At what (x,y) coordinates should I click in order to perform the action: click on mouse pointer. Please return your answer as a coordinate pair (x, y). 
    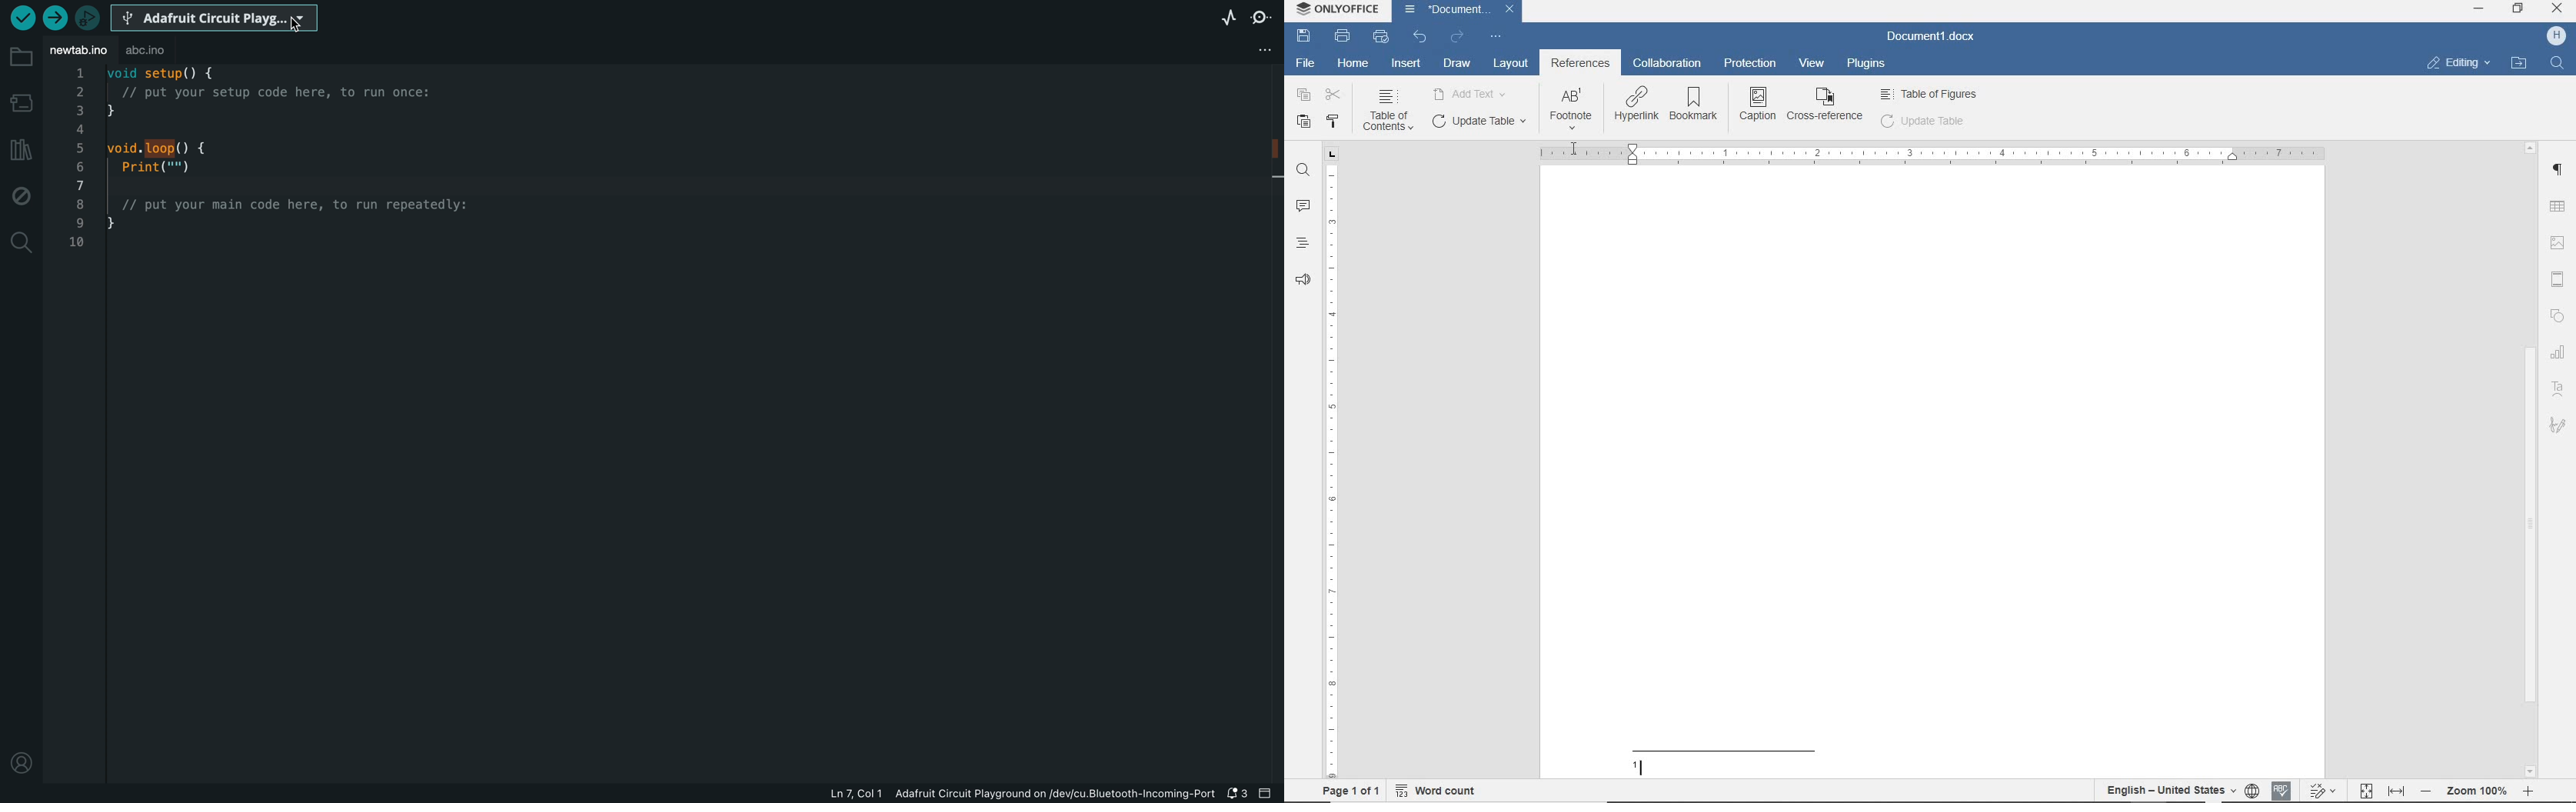
    Looking at the image, I should click on (1574, 148).